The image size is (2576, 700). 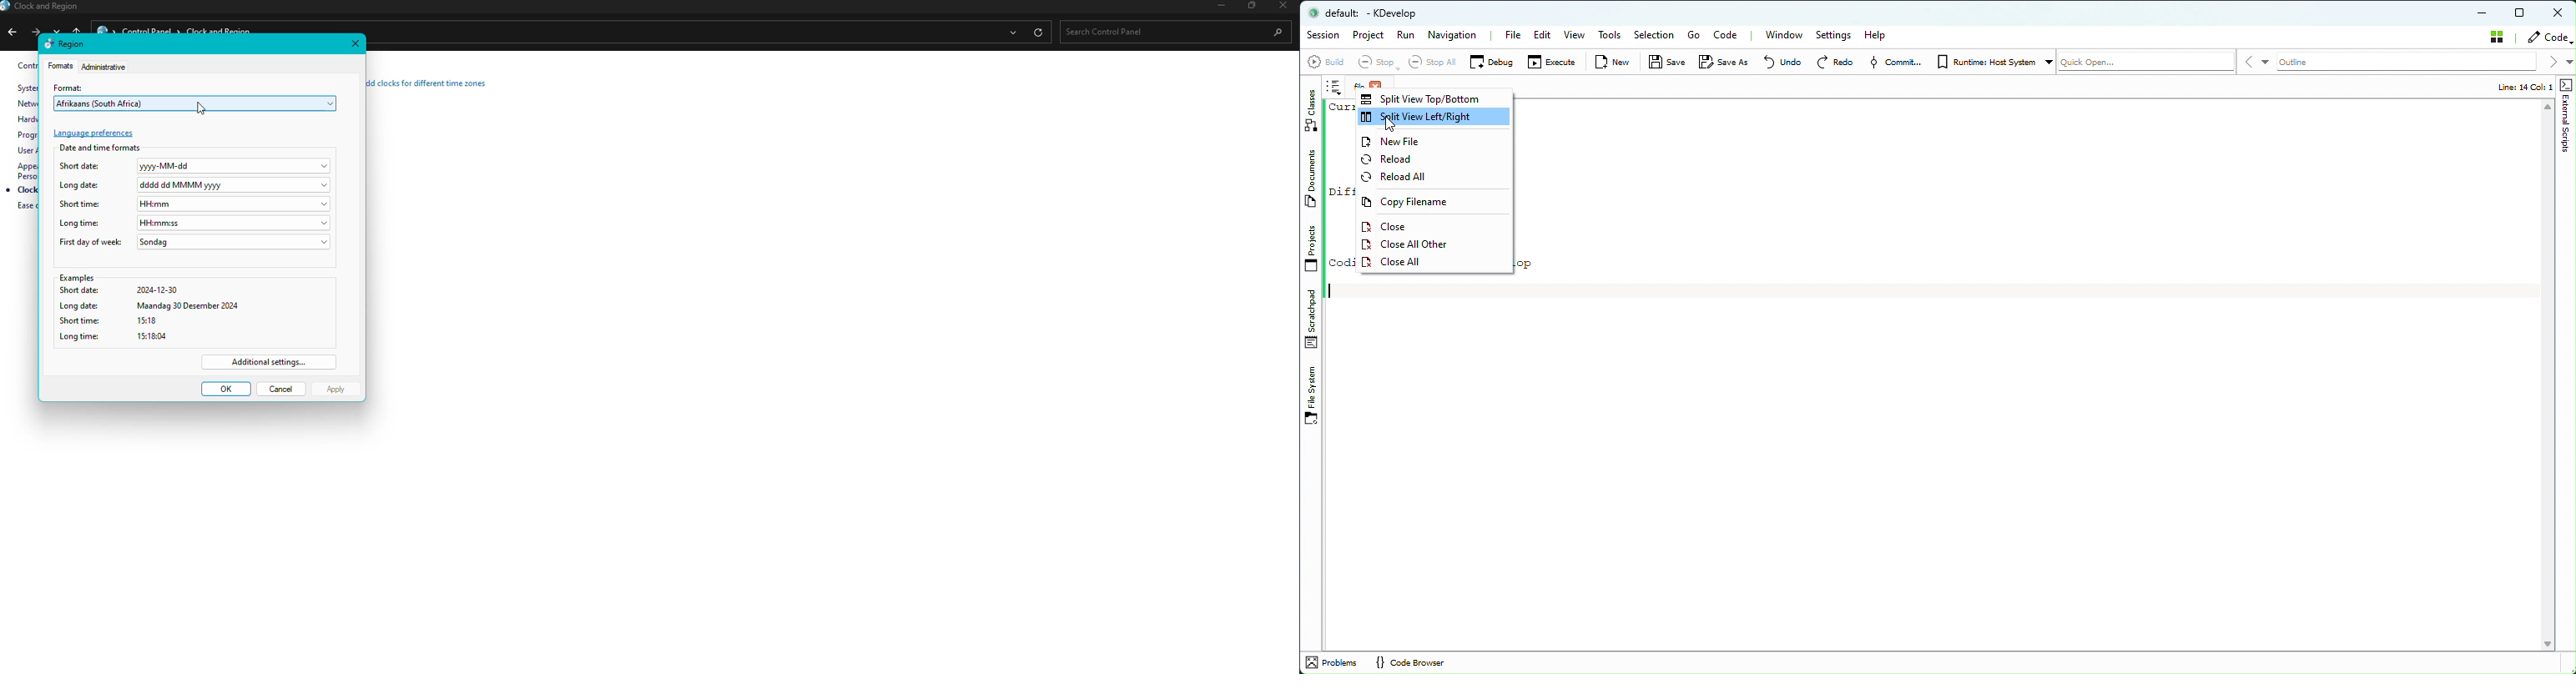 What do you see at coordinates (197, 104) in the screenshot?
I see `Afrikaans` at bounding box center [197, 104].